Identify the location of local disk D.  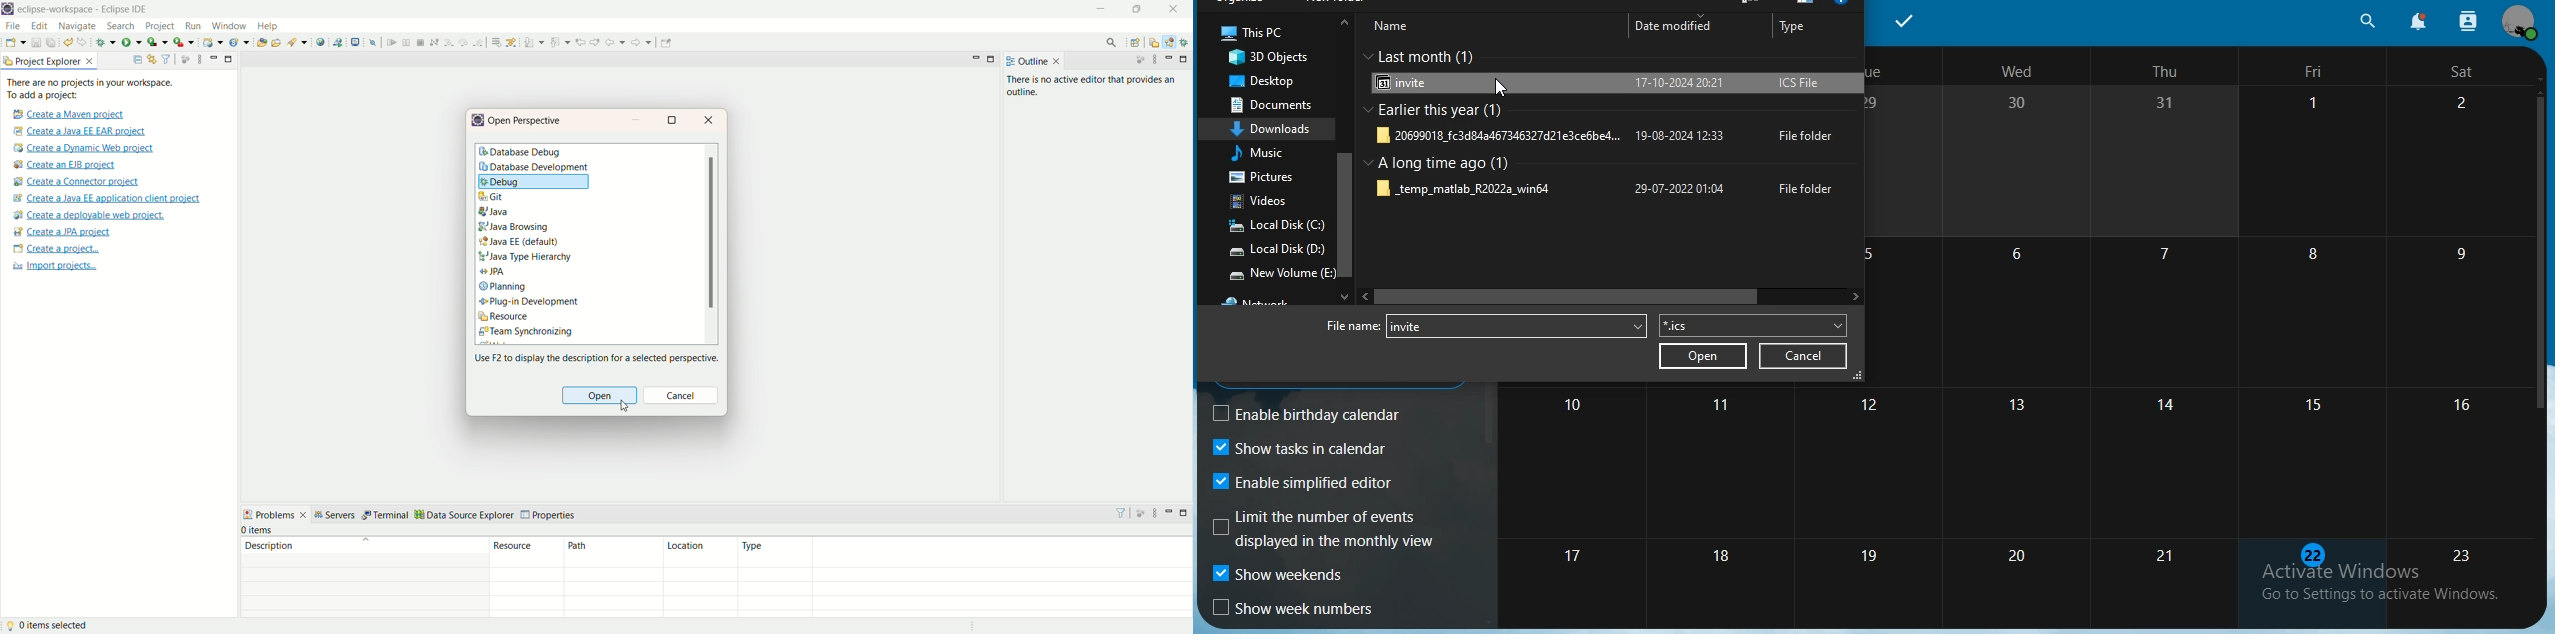
(1276, 252).